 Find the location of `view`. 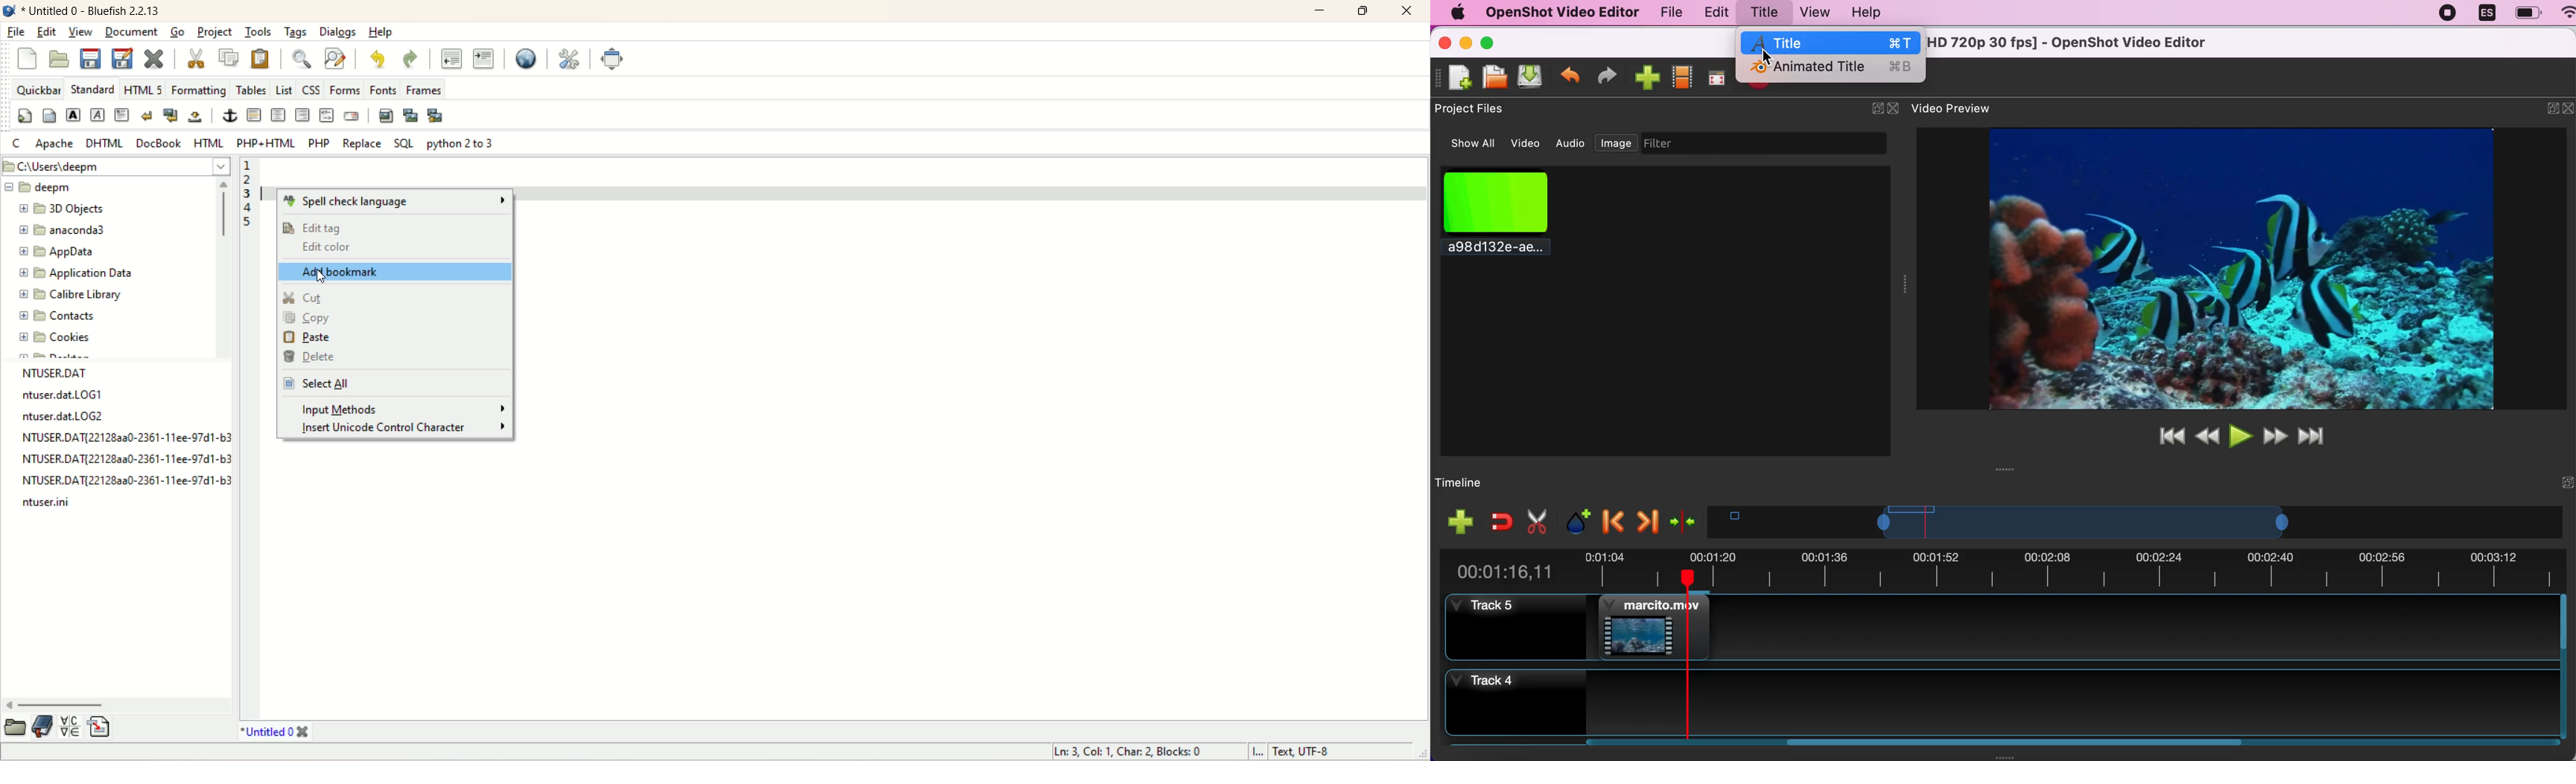

view is located at coordinates (1814, 12).